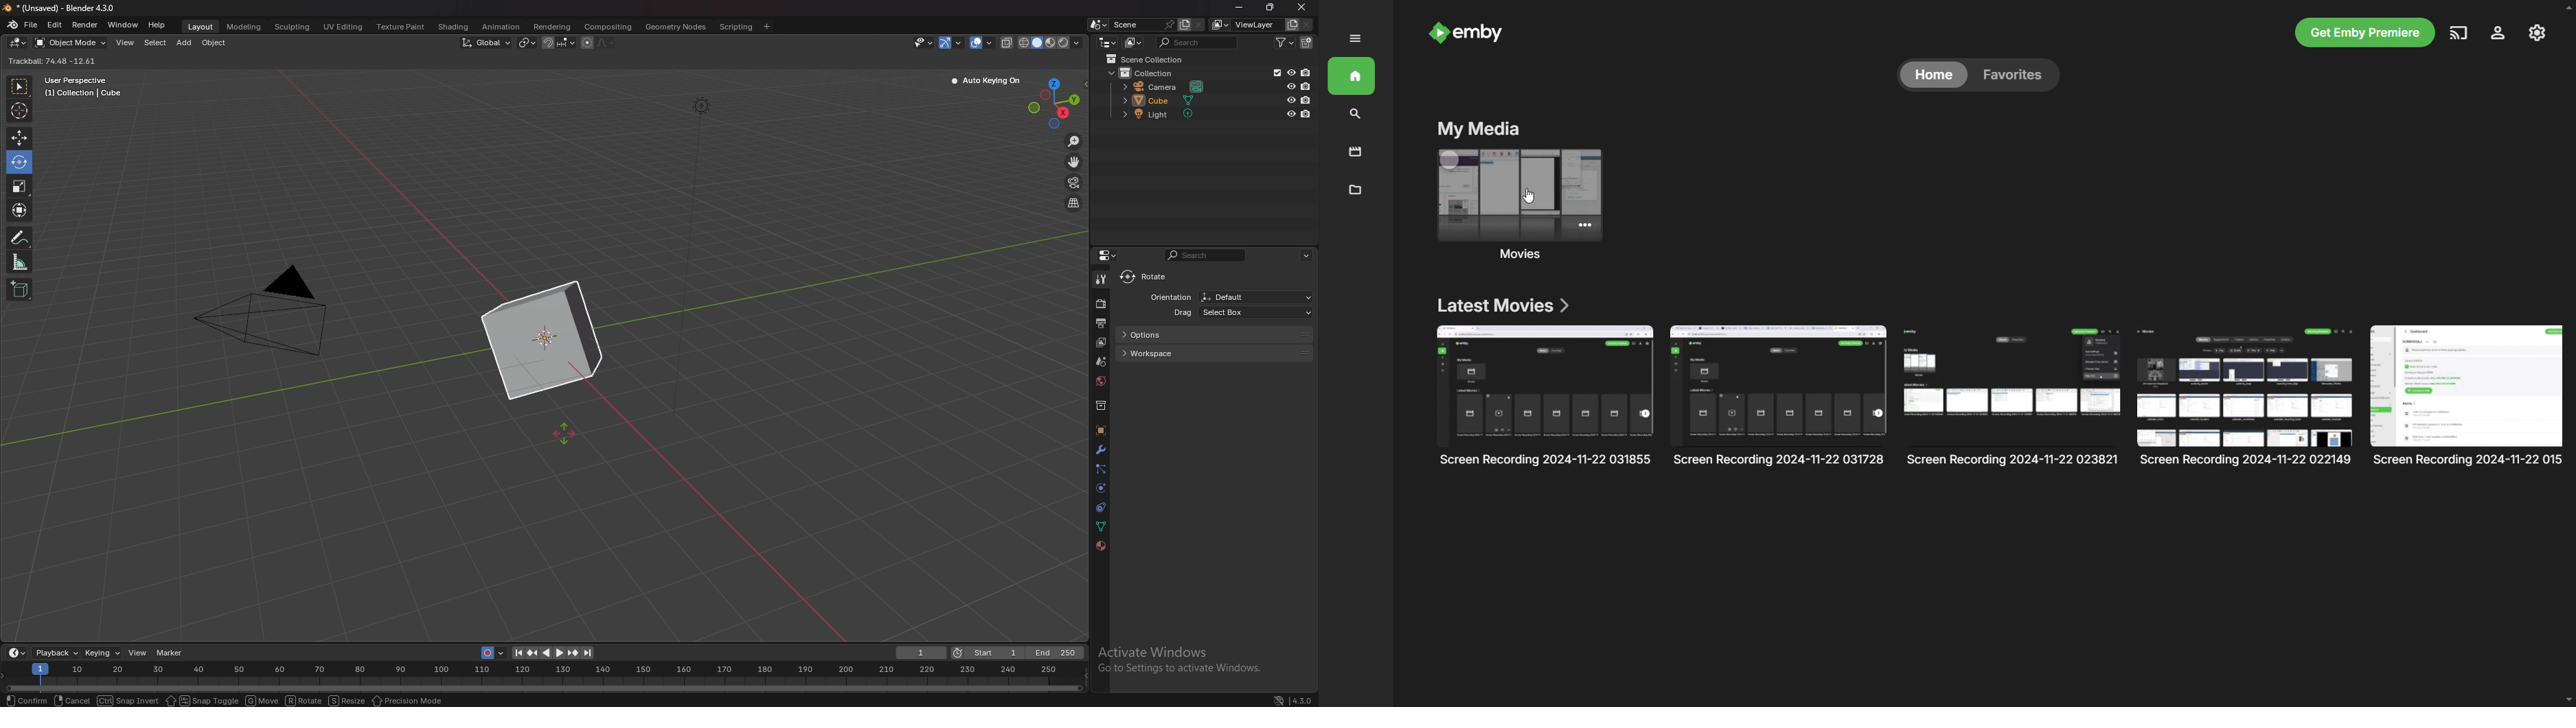 This screenshot has height=728, width=2576. What do you see at coordinates (184, 43) in the screenshot?
I see `add` at bounding box center [184, 43].